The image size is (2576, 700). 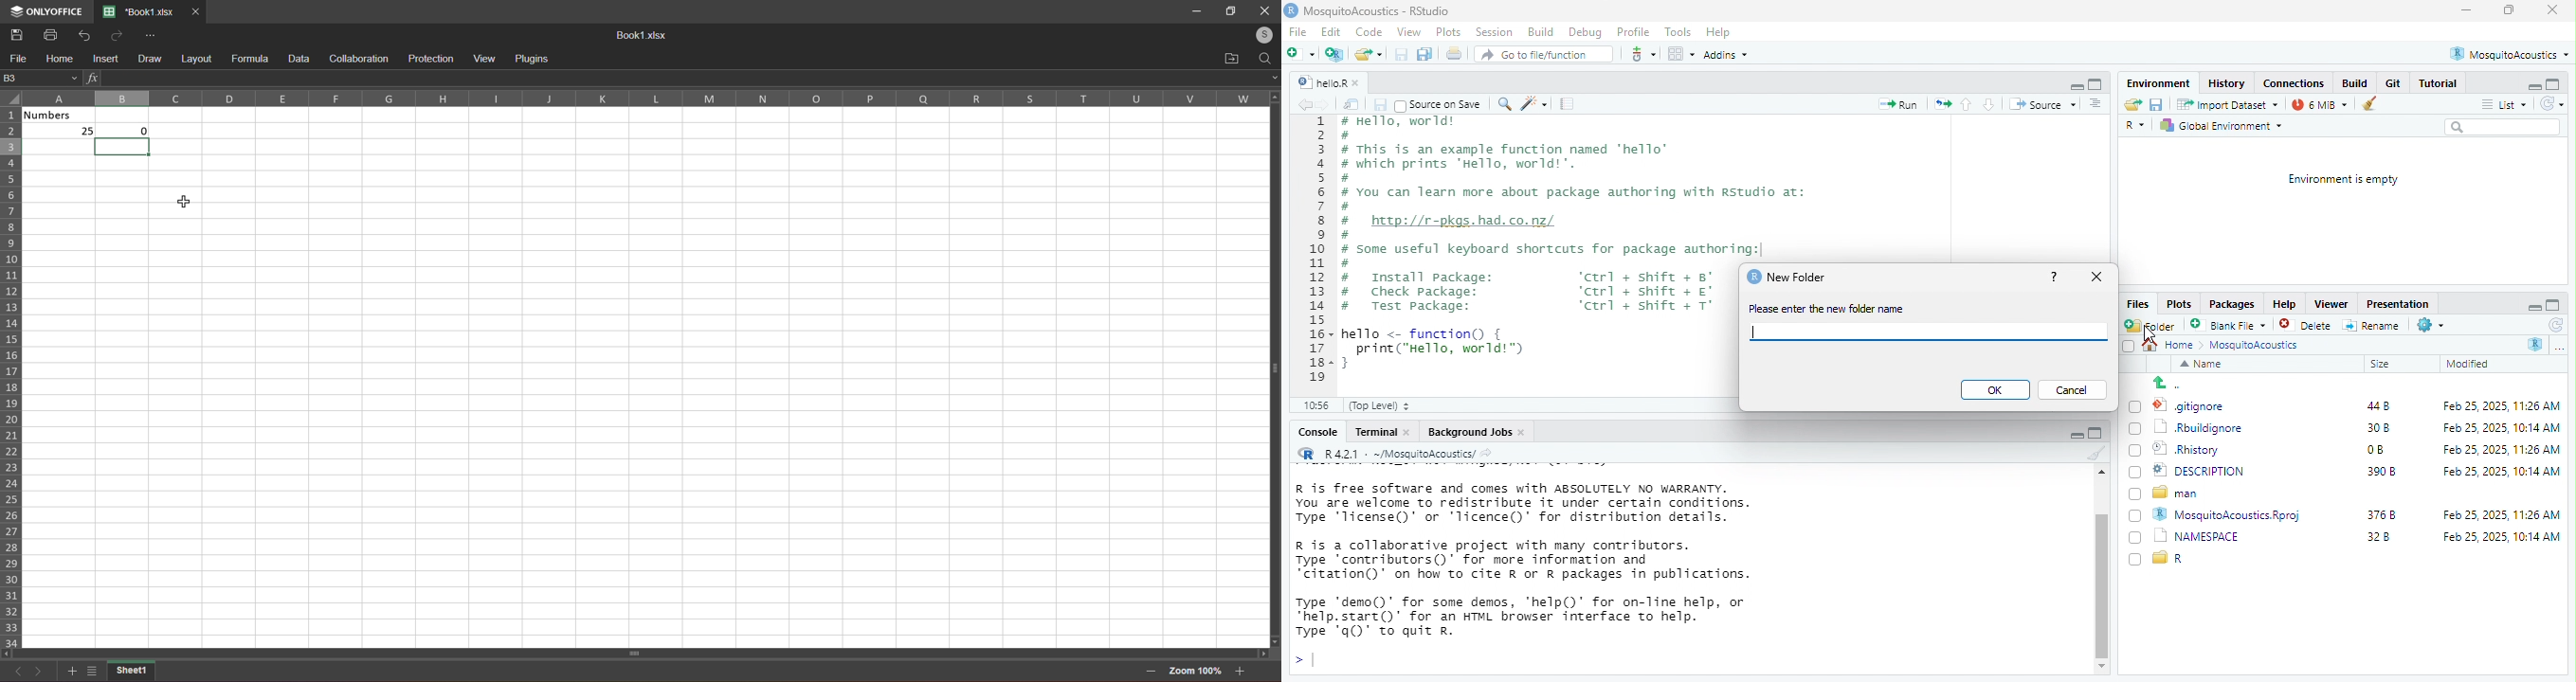 What do you see at coordinates (1678, 30) in the screenshot?
I see `Tools` at bounding box center [1678, 30].